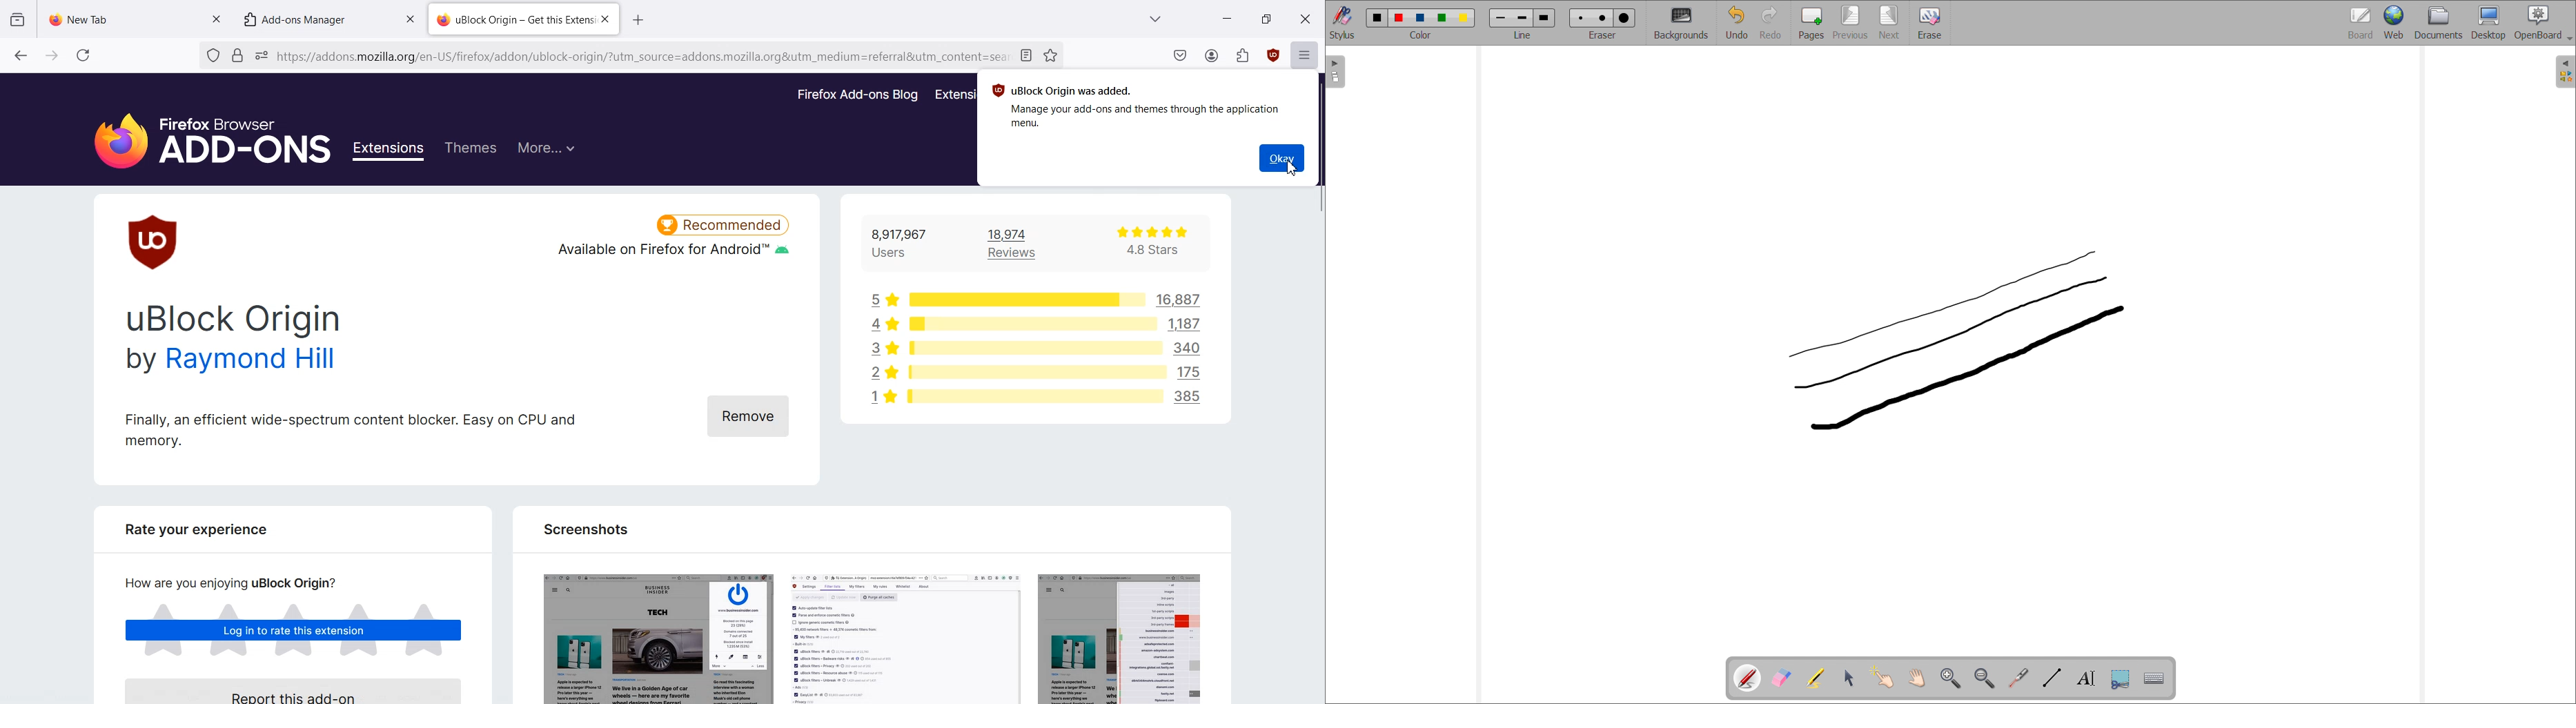  What do you see at coordinates (294, 632) in the screenshot?
I see `Log in to rate this extensions` at bounding box center [294, 632].